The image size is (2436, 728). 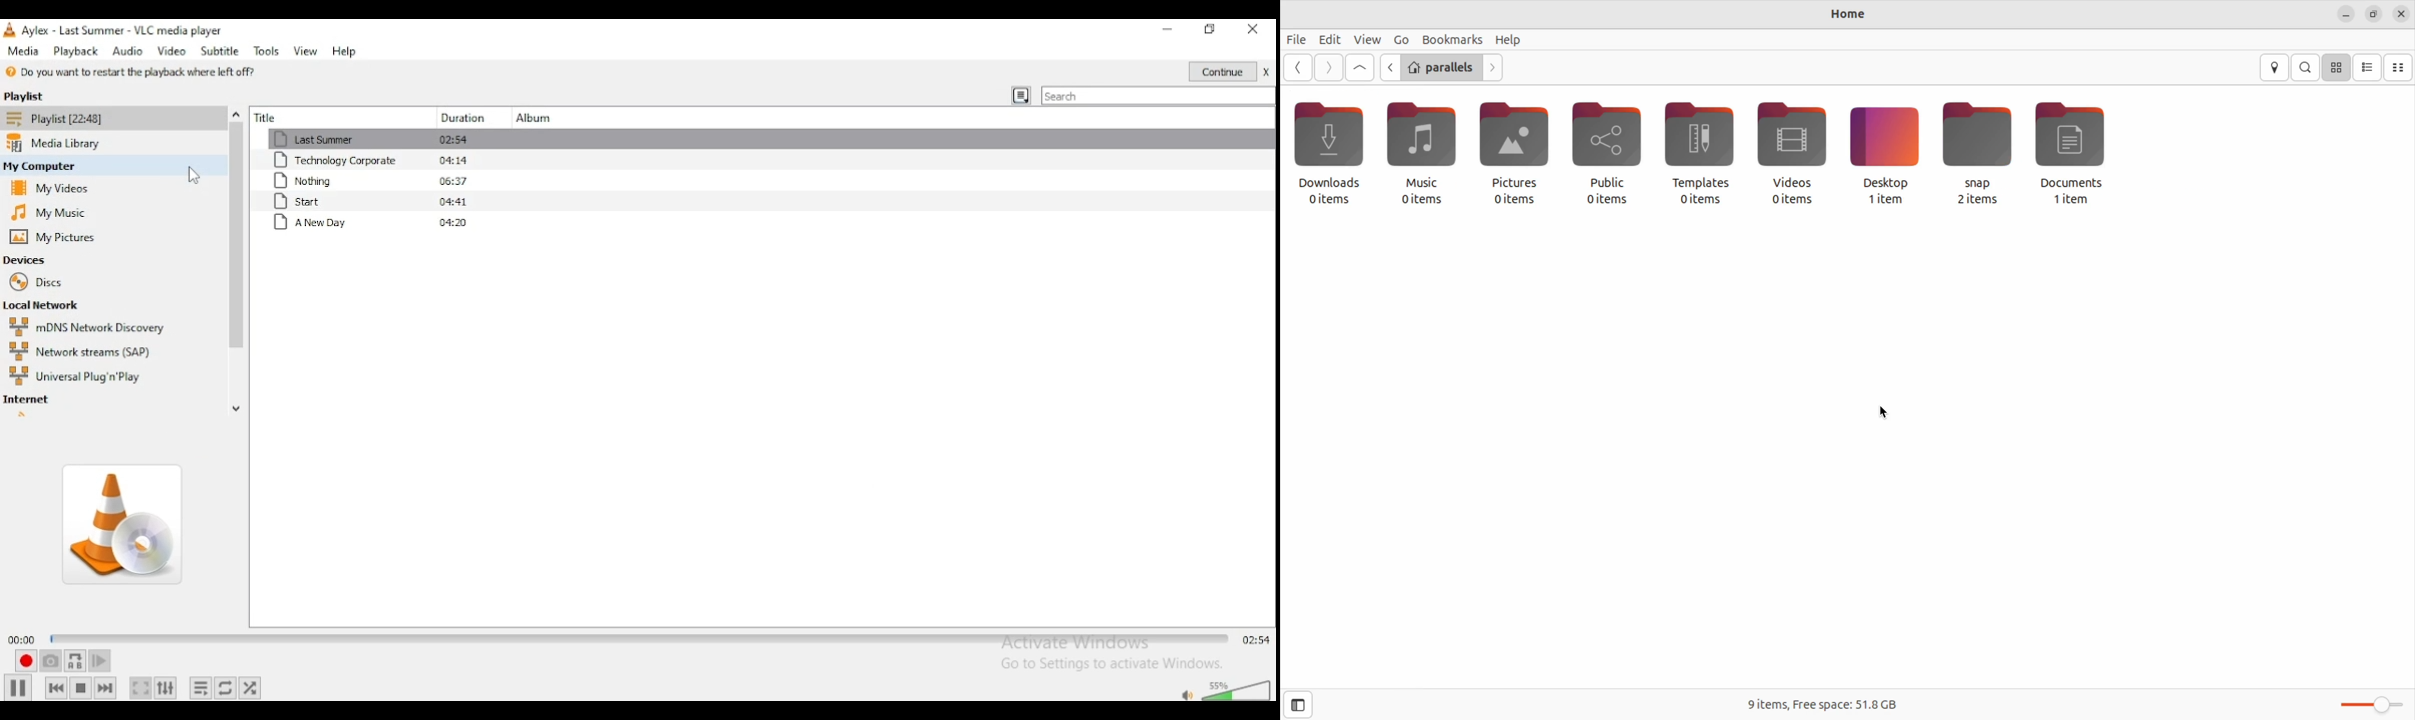 What do you see at coordinates (201, 688) in the screenshot?
I see `toggle playlist` at bounding box center [201, 688].